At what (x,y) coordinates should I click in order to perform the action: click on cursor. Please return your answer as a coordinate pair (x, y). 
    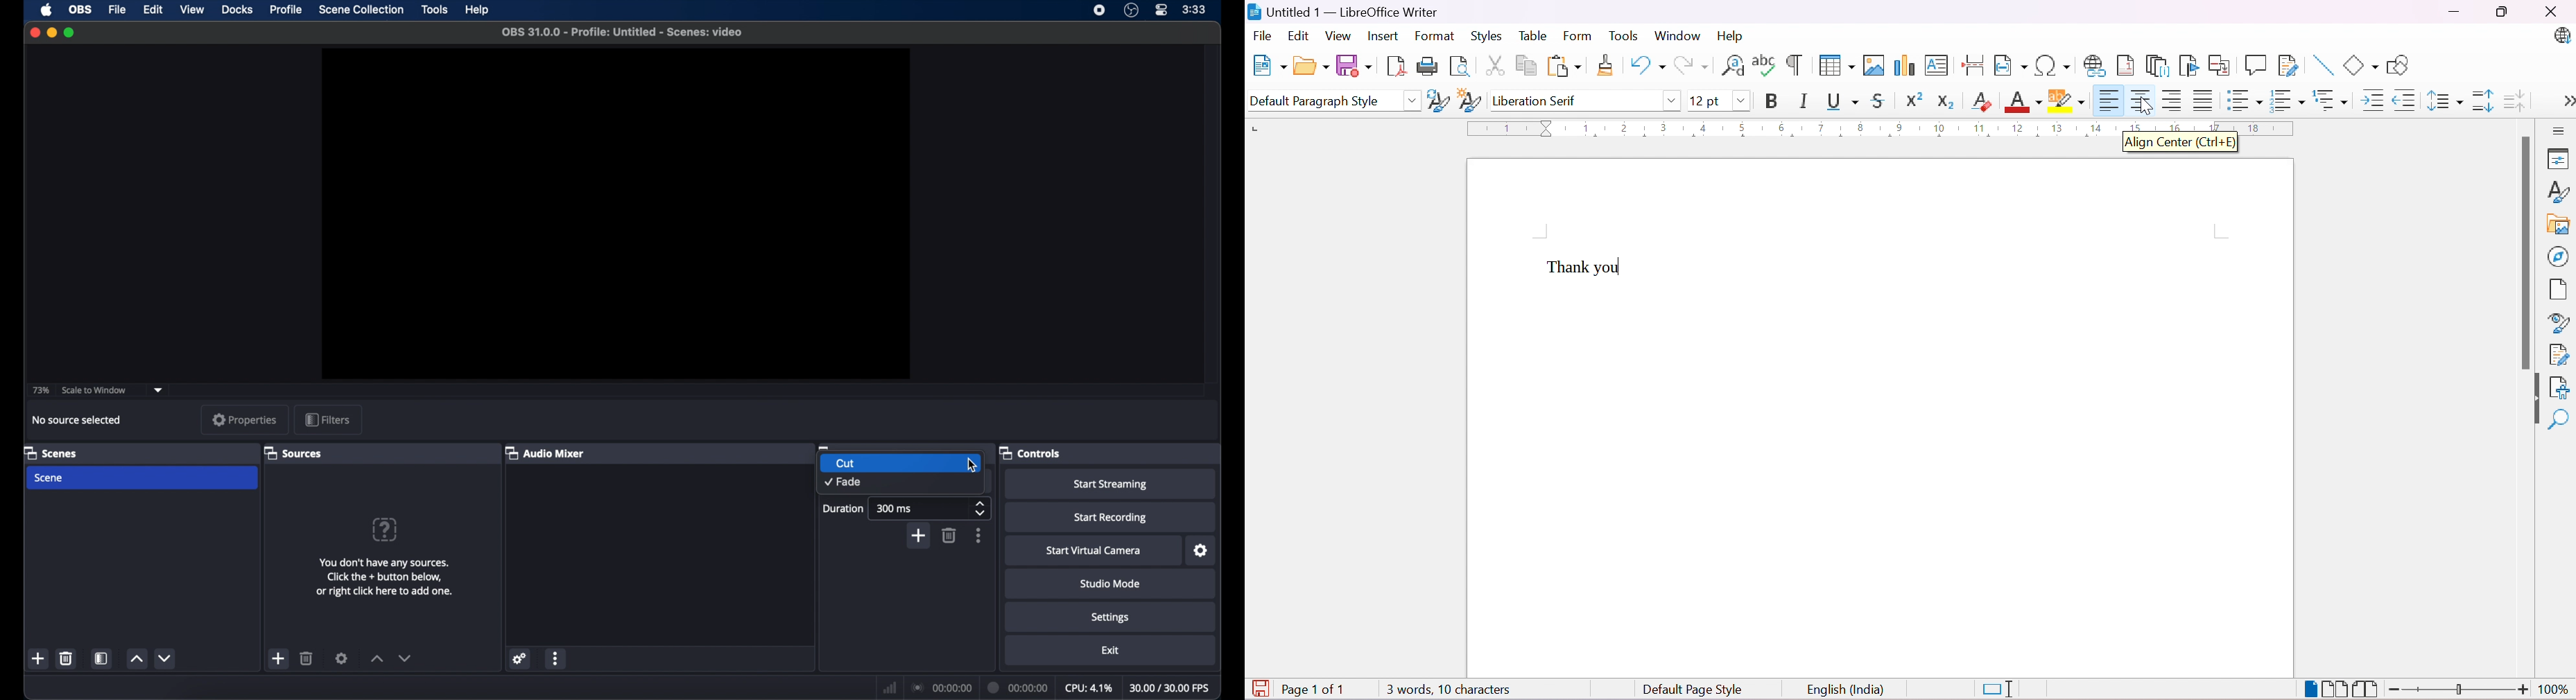
    Looking at the image, I should click on (973, 465).